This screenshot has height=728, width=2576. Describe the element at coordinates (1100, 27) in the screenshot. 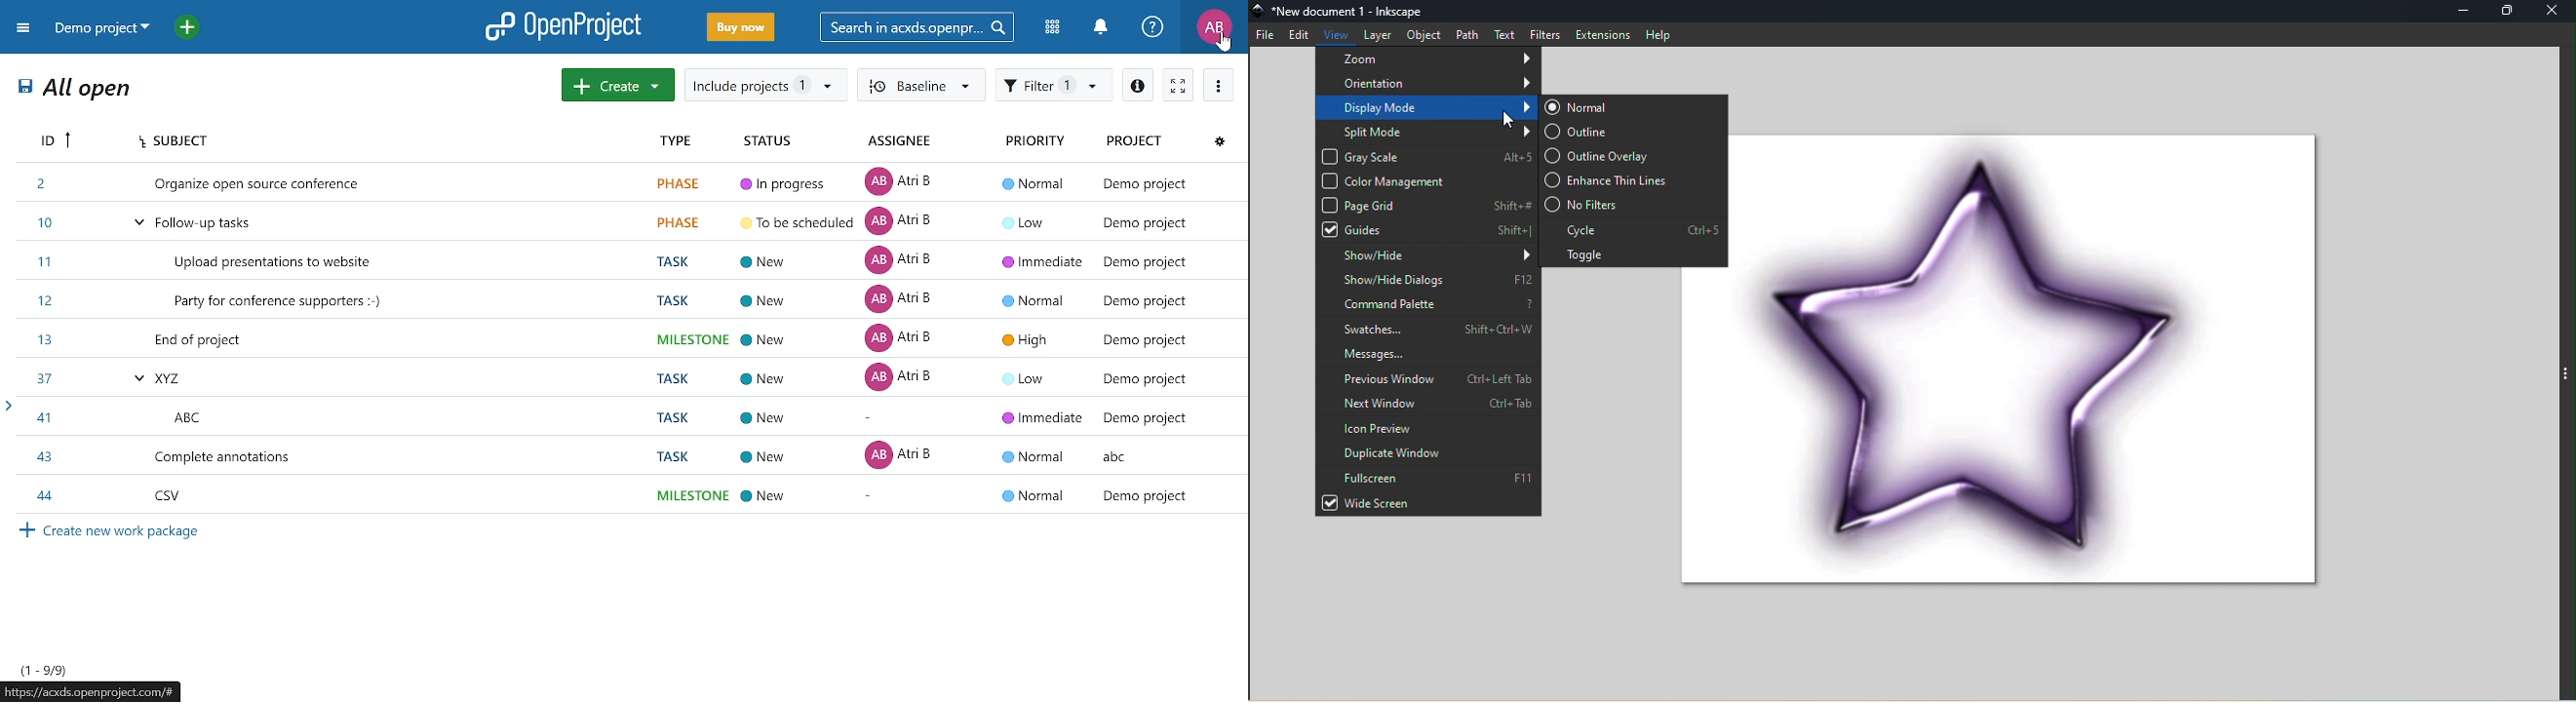

I see `Notification` at that location.